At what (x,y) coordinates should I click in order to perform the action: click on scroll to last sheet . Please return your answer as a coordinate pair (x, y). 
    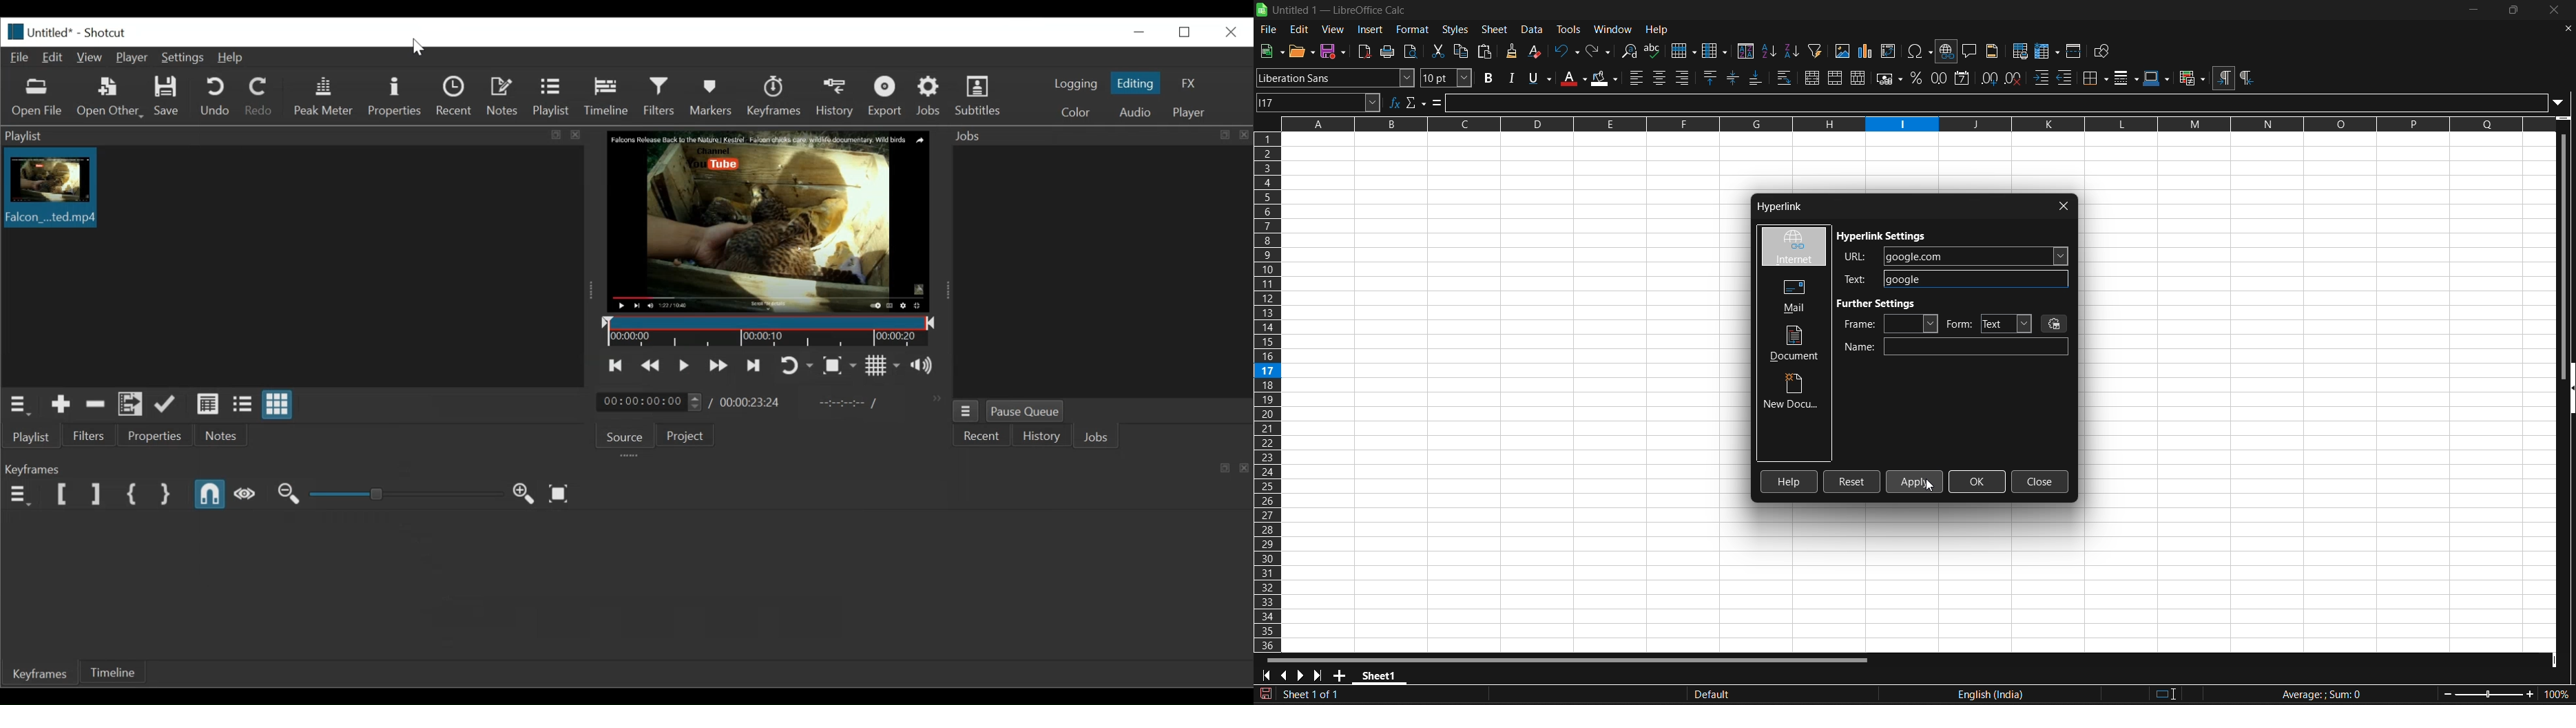
    Looking at the image, I should click on (1318, 676).